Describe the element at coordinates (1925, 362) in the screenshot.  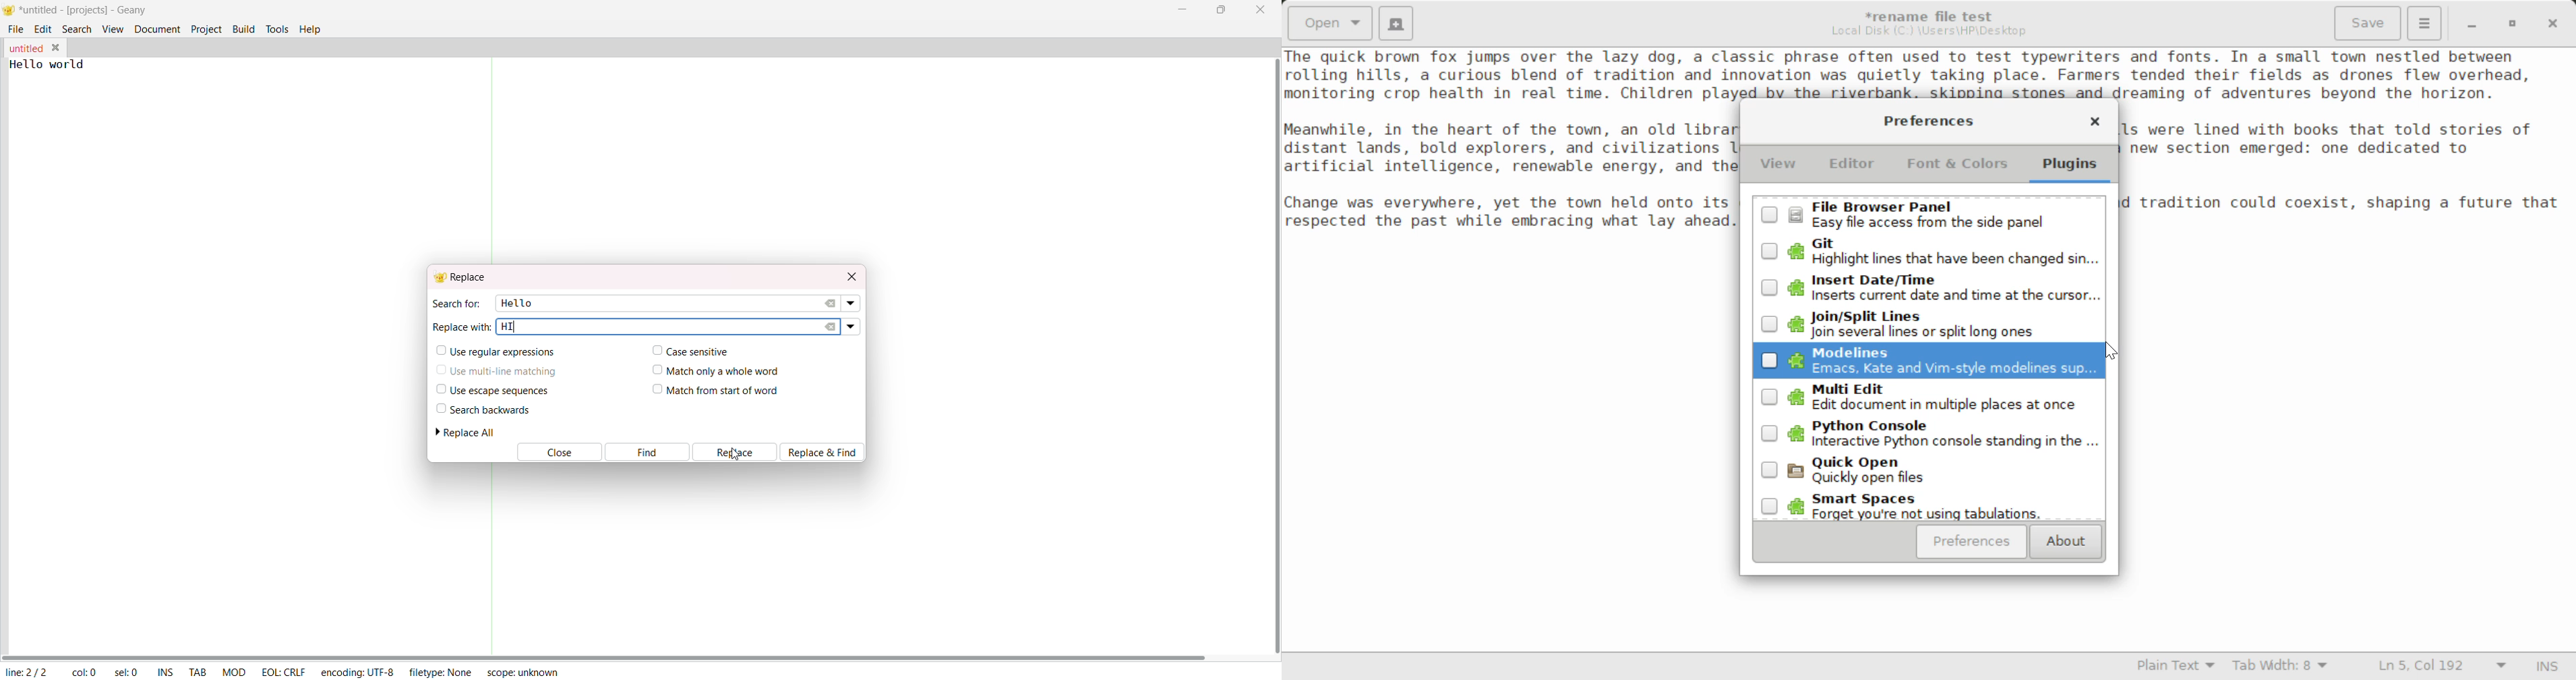
I see `Modelines Plugin Unselected` at that location.